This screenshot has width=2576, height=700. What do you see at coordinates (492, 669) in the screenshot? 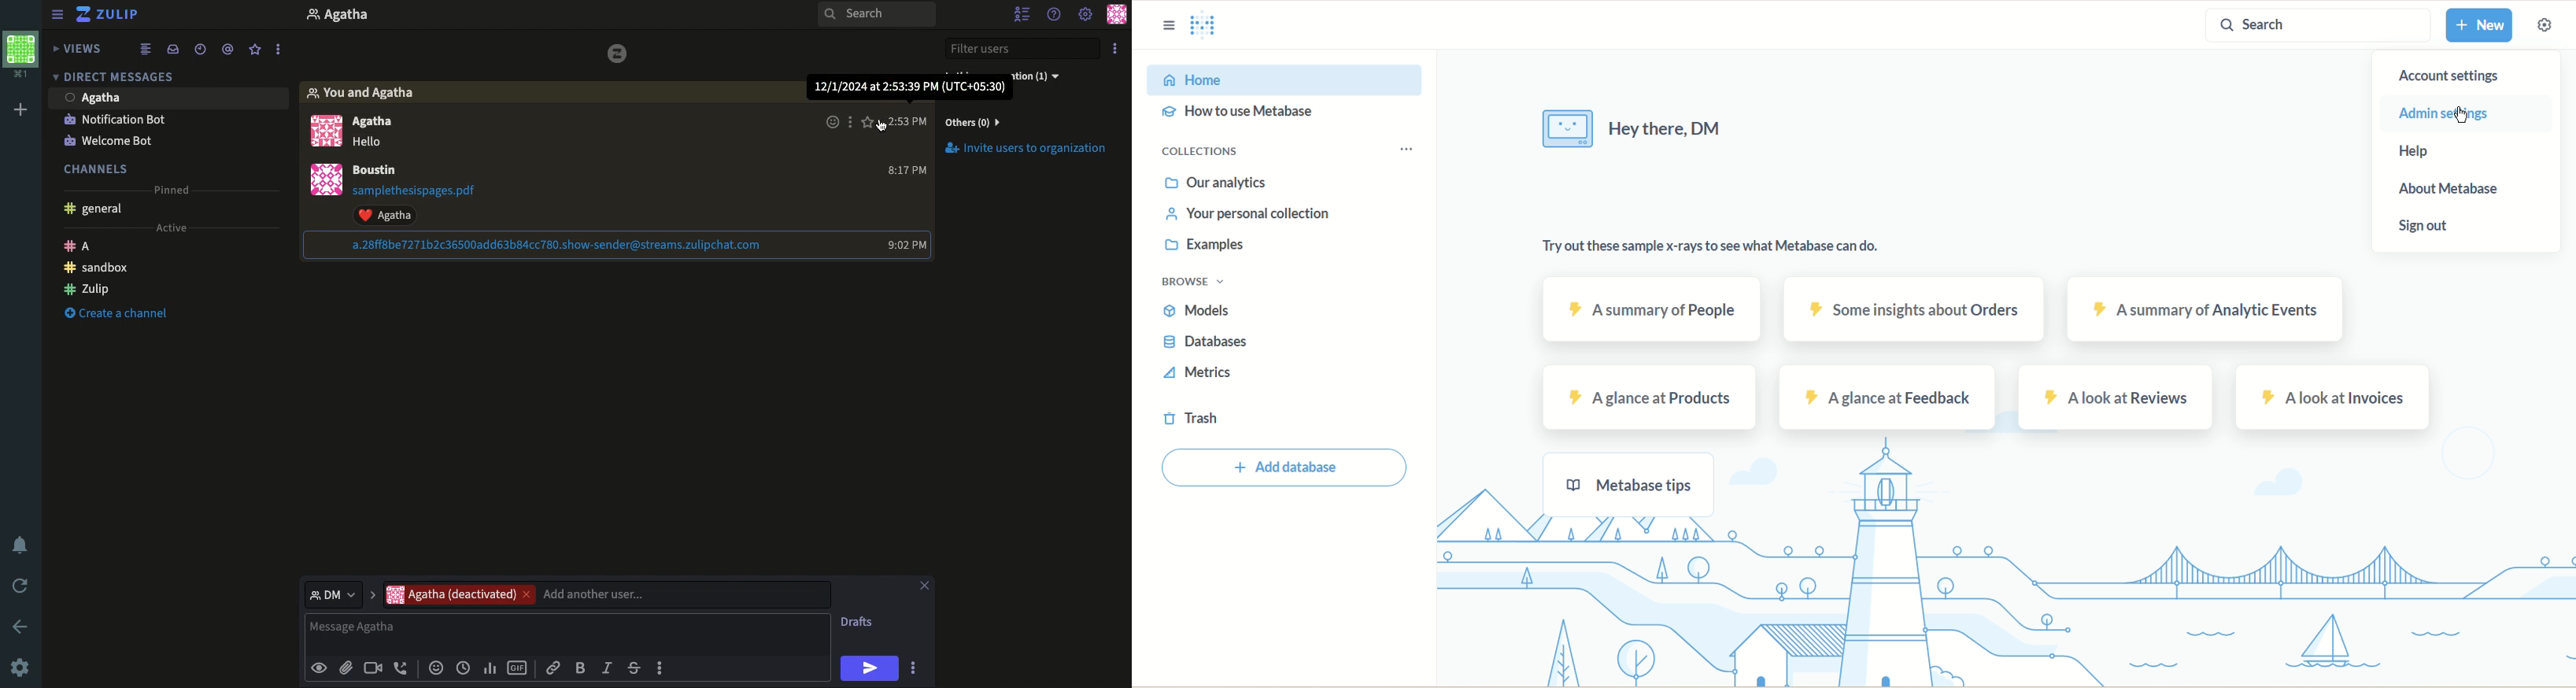
I see `Chart` at bounding box center [492, 669].